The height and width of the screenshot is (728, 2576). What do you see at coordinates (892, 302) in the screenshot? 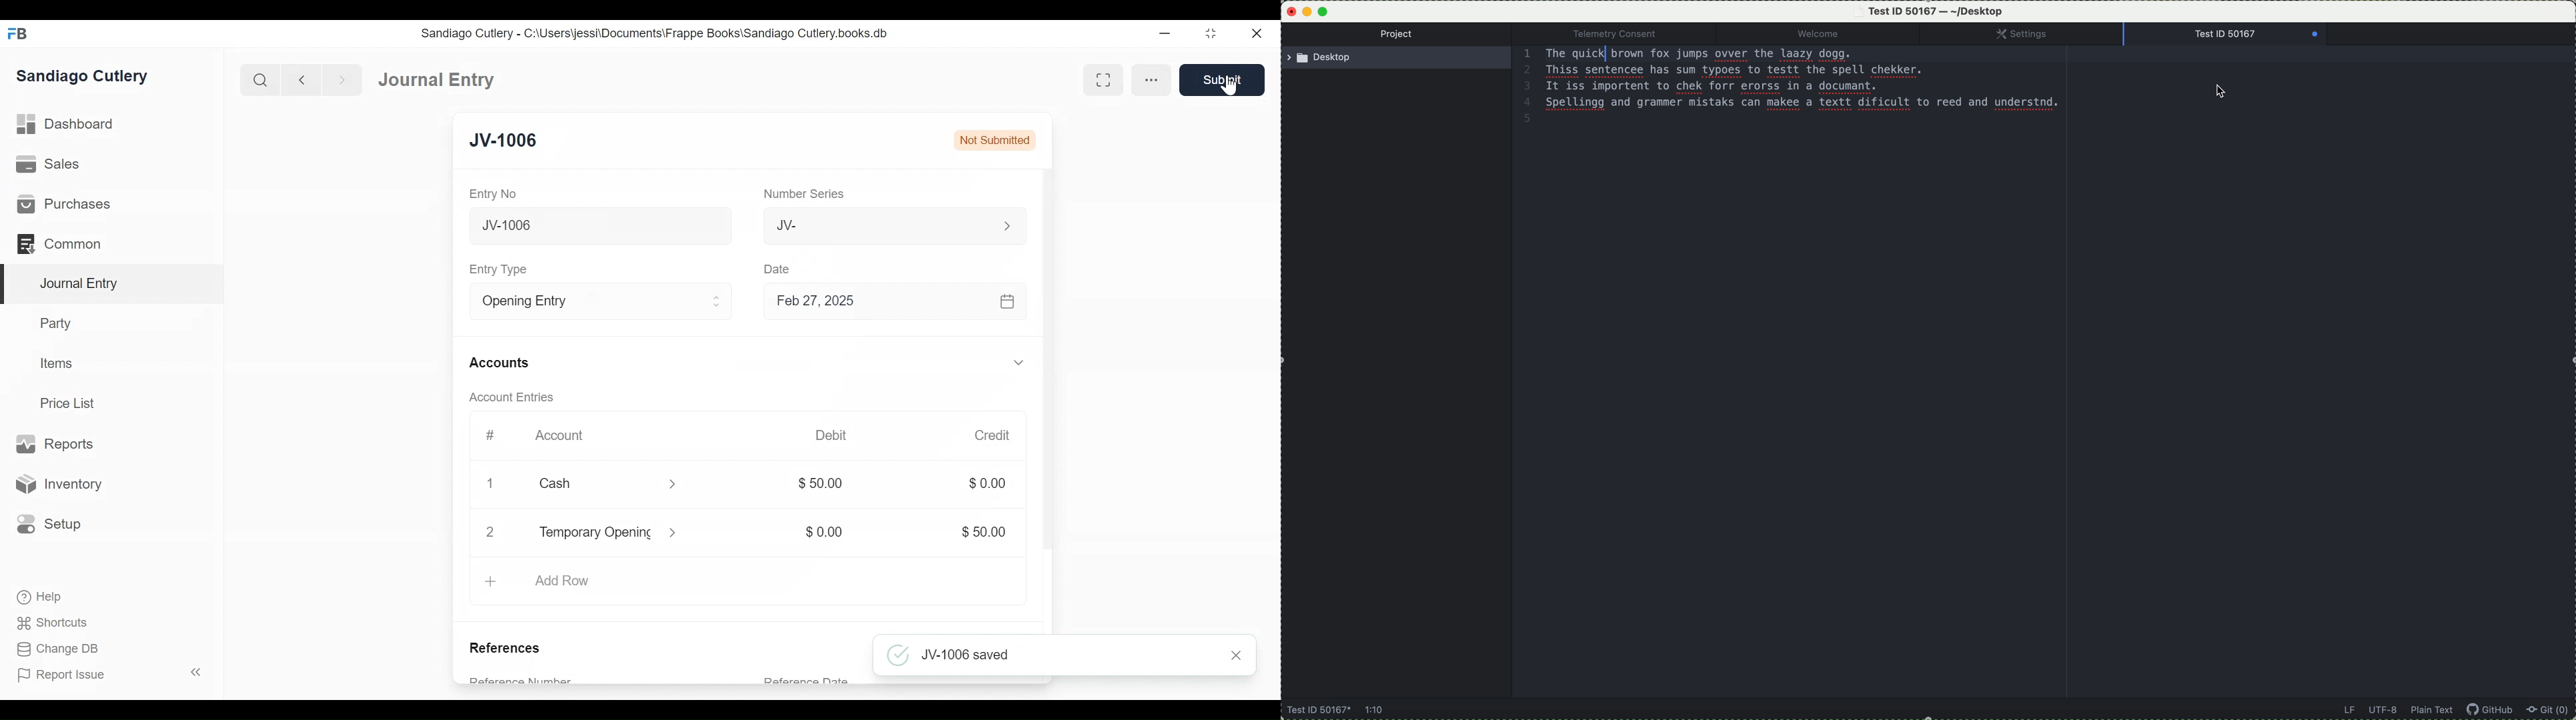
I see `Feb 27, 2025` at bounding box center [892, 302].